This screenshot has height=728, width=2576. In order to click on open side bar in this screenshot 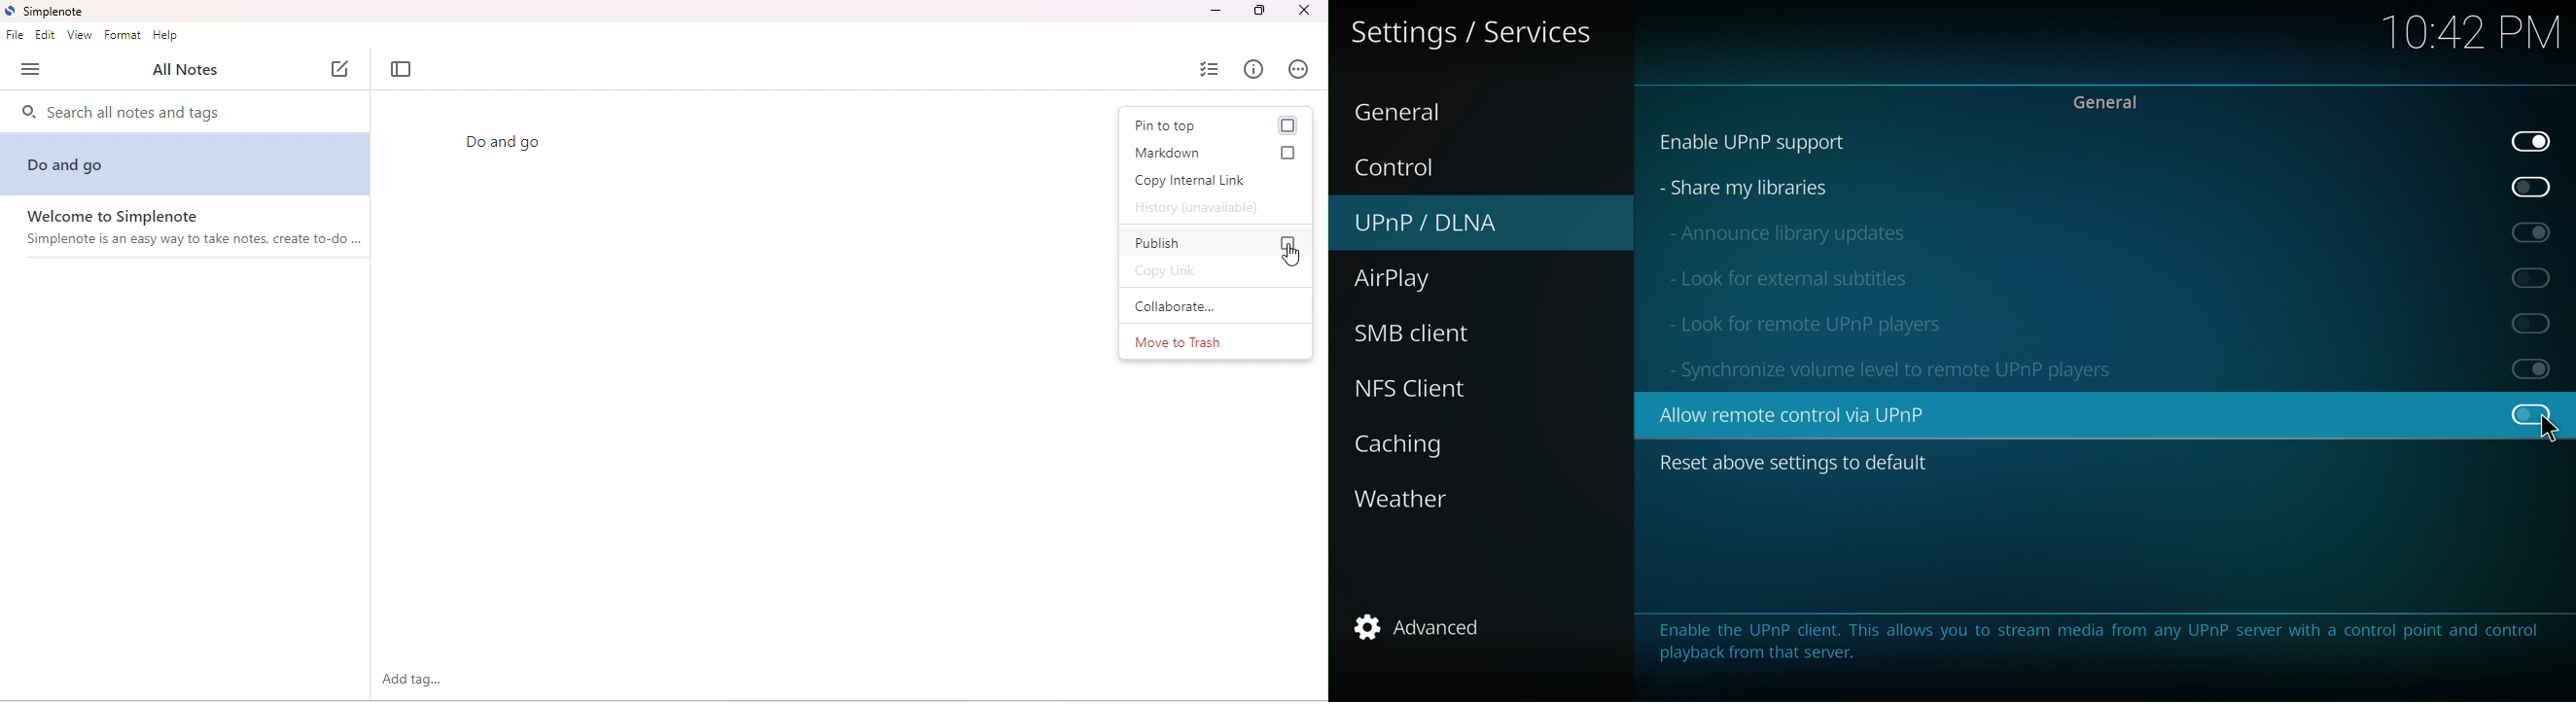, I will do `click(30, 70)`.